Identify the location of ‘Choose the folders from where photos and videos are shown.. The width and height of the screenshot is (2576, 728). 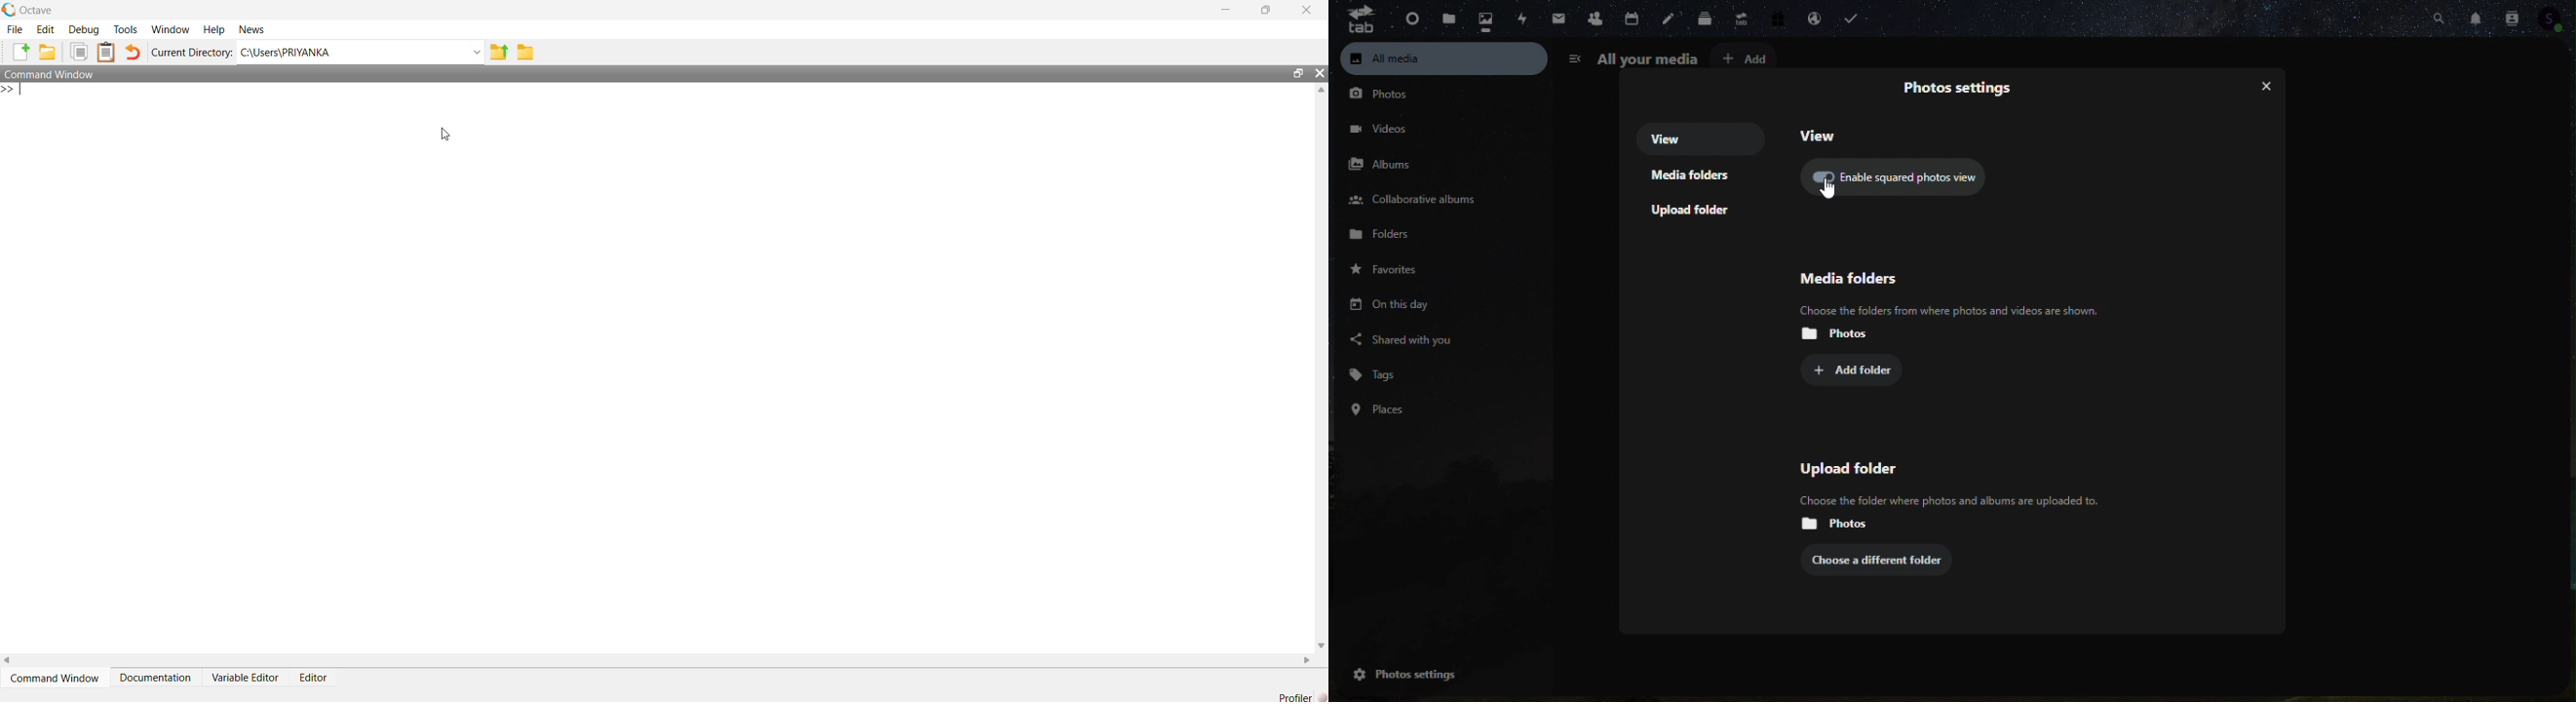
(1937, 309).